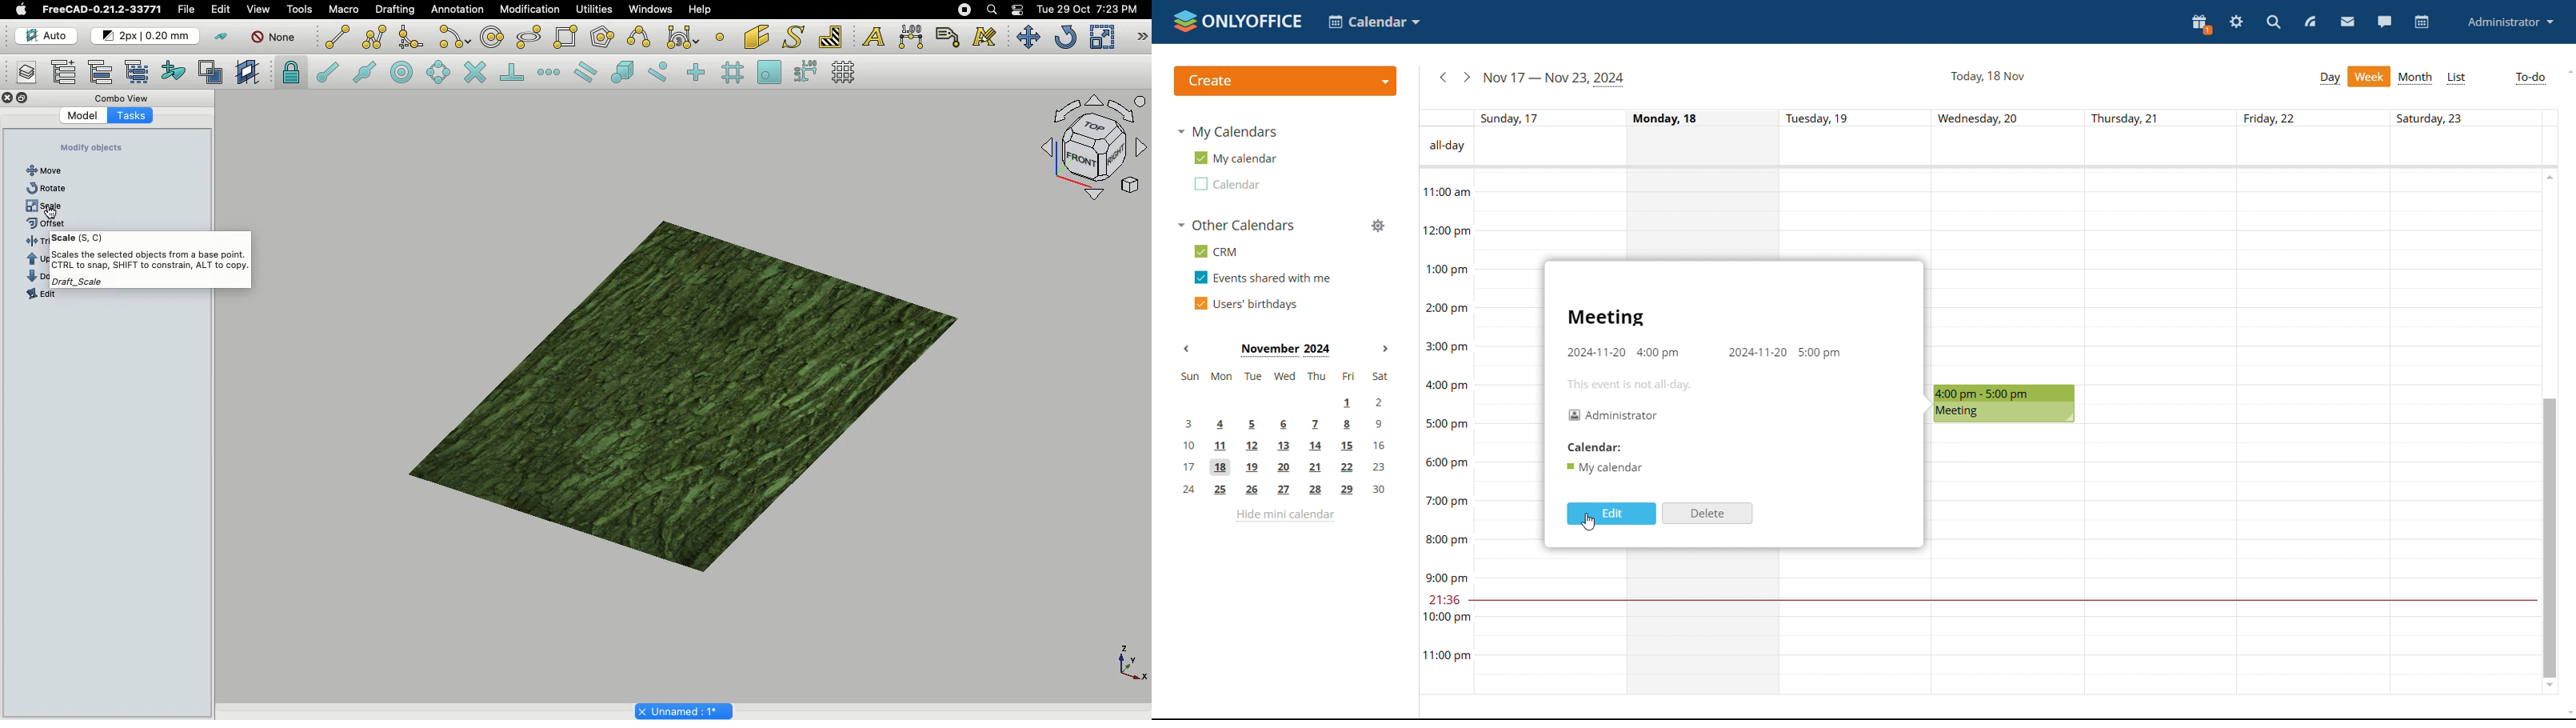  I want to click on Toggle grid, so click(849, 72).